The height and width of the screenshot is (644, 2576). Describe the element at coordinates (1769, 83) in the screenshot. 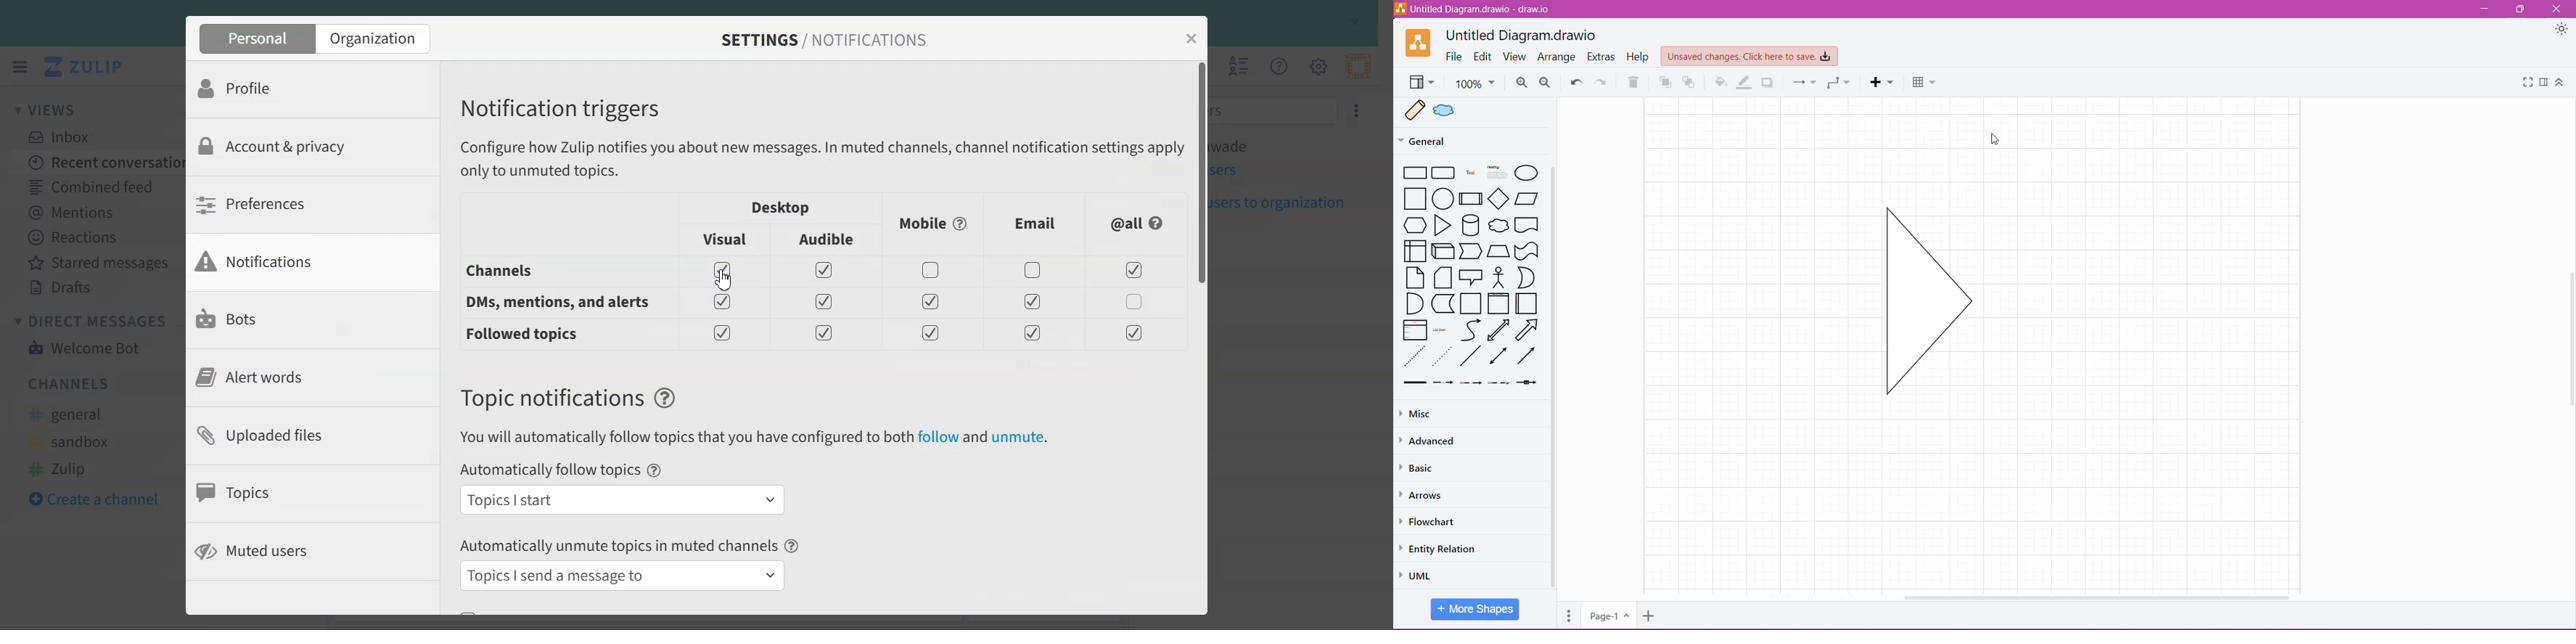

I see `Shadow` at that location.